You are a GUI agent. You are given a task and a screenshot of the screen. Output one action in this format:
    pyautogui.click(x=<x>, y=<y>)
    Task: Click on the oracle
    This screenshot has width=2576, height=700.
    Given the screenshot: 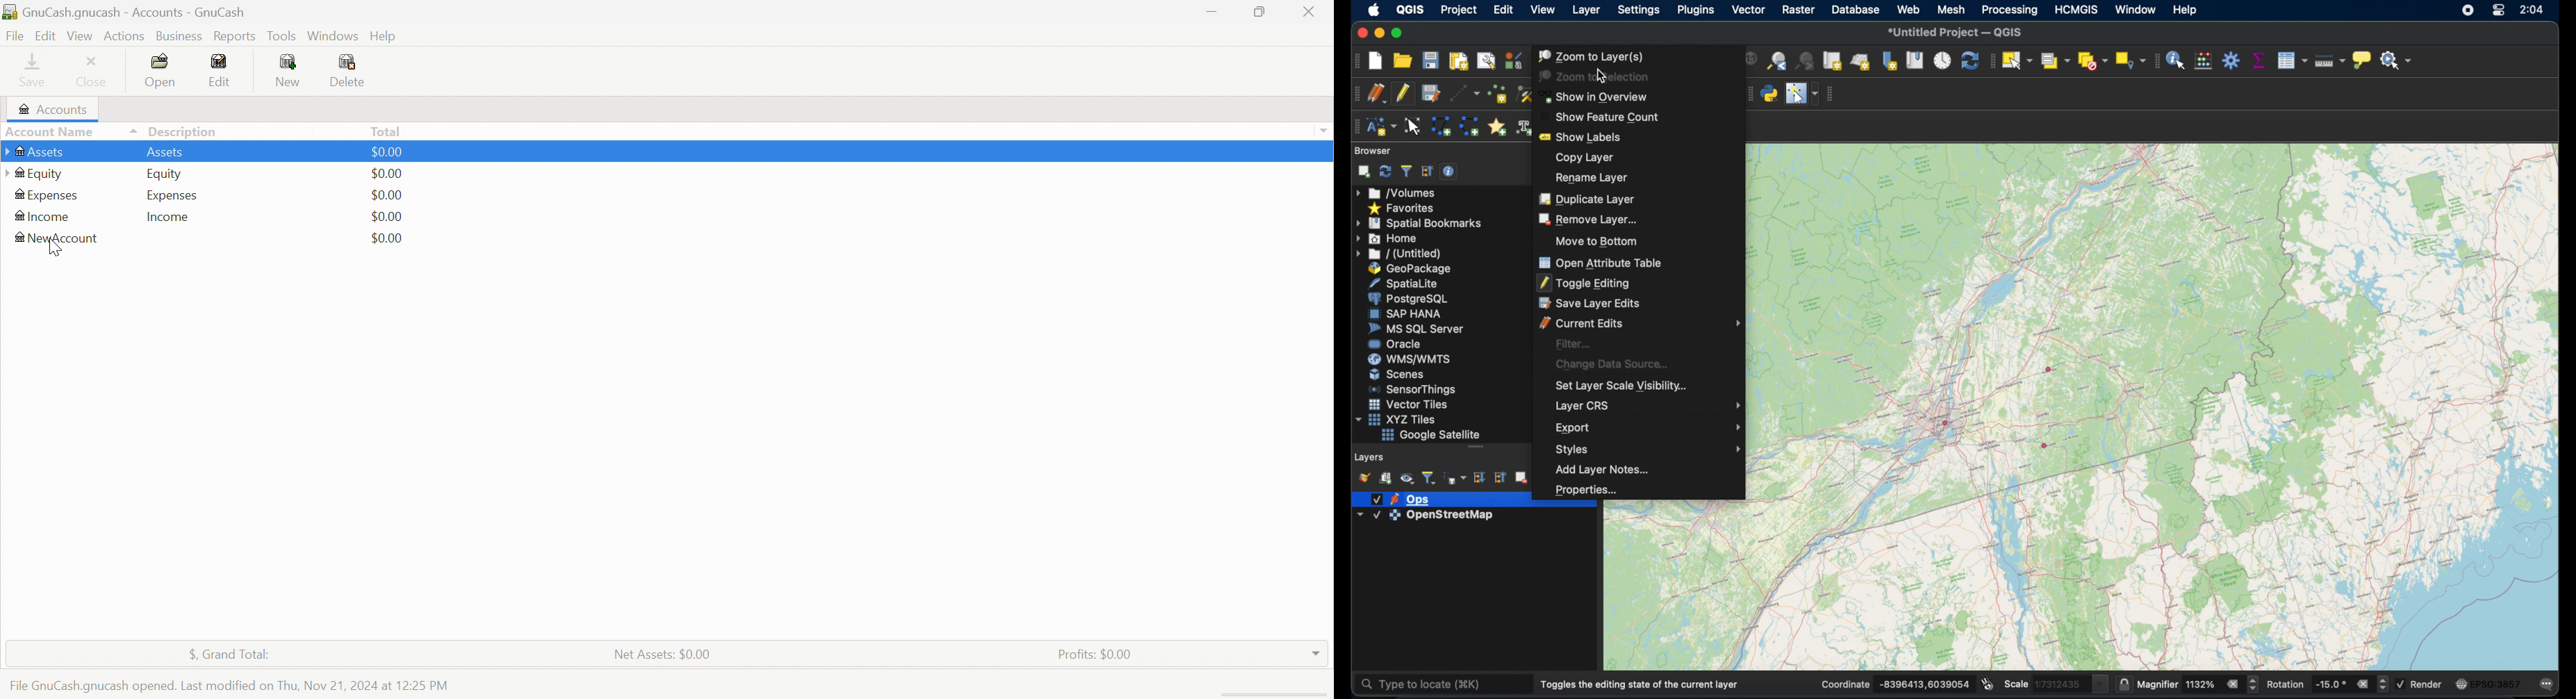 What is the action you would take?
    pyautogui.click(x=1393, y=343)
    